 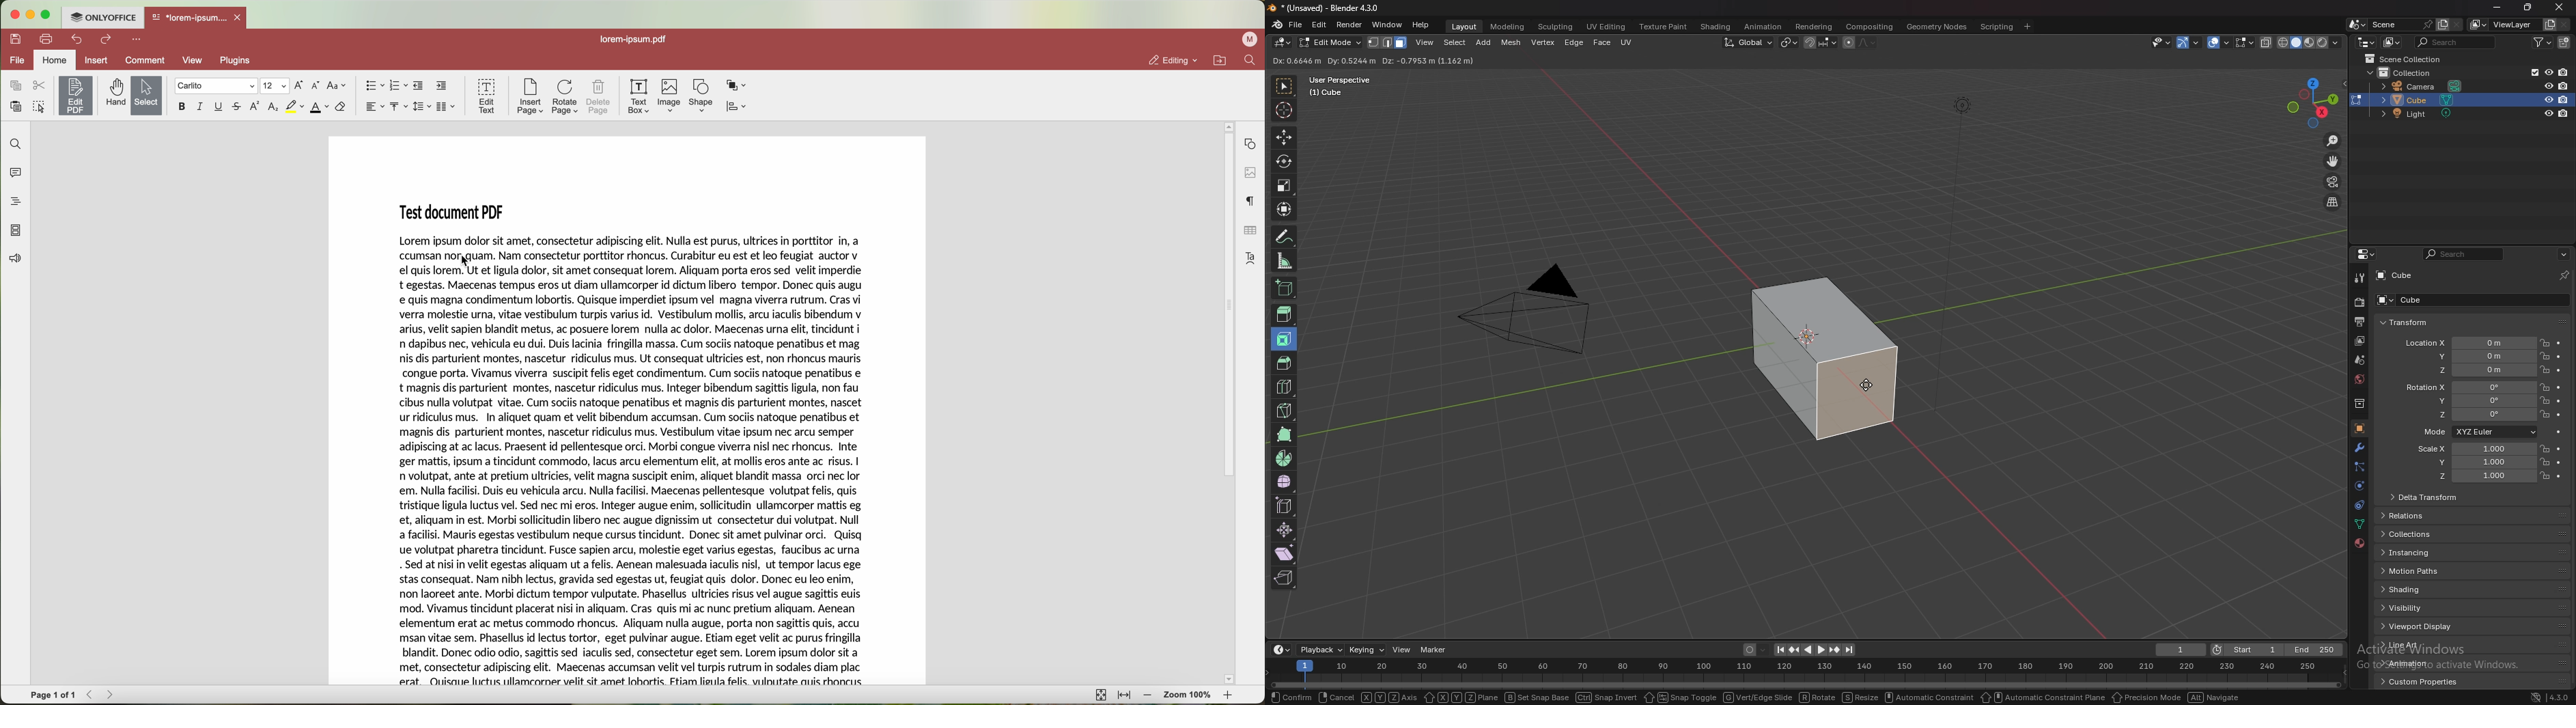 What do you see at coordinates (1289, 697) in the screenshot?
I see `Confirm` at bounding box center [1289, 697].